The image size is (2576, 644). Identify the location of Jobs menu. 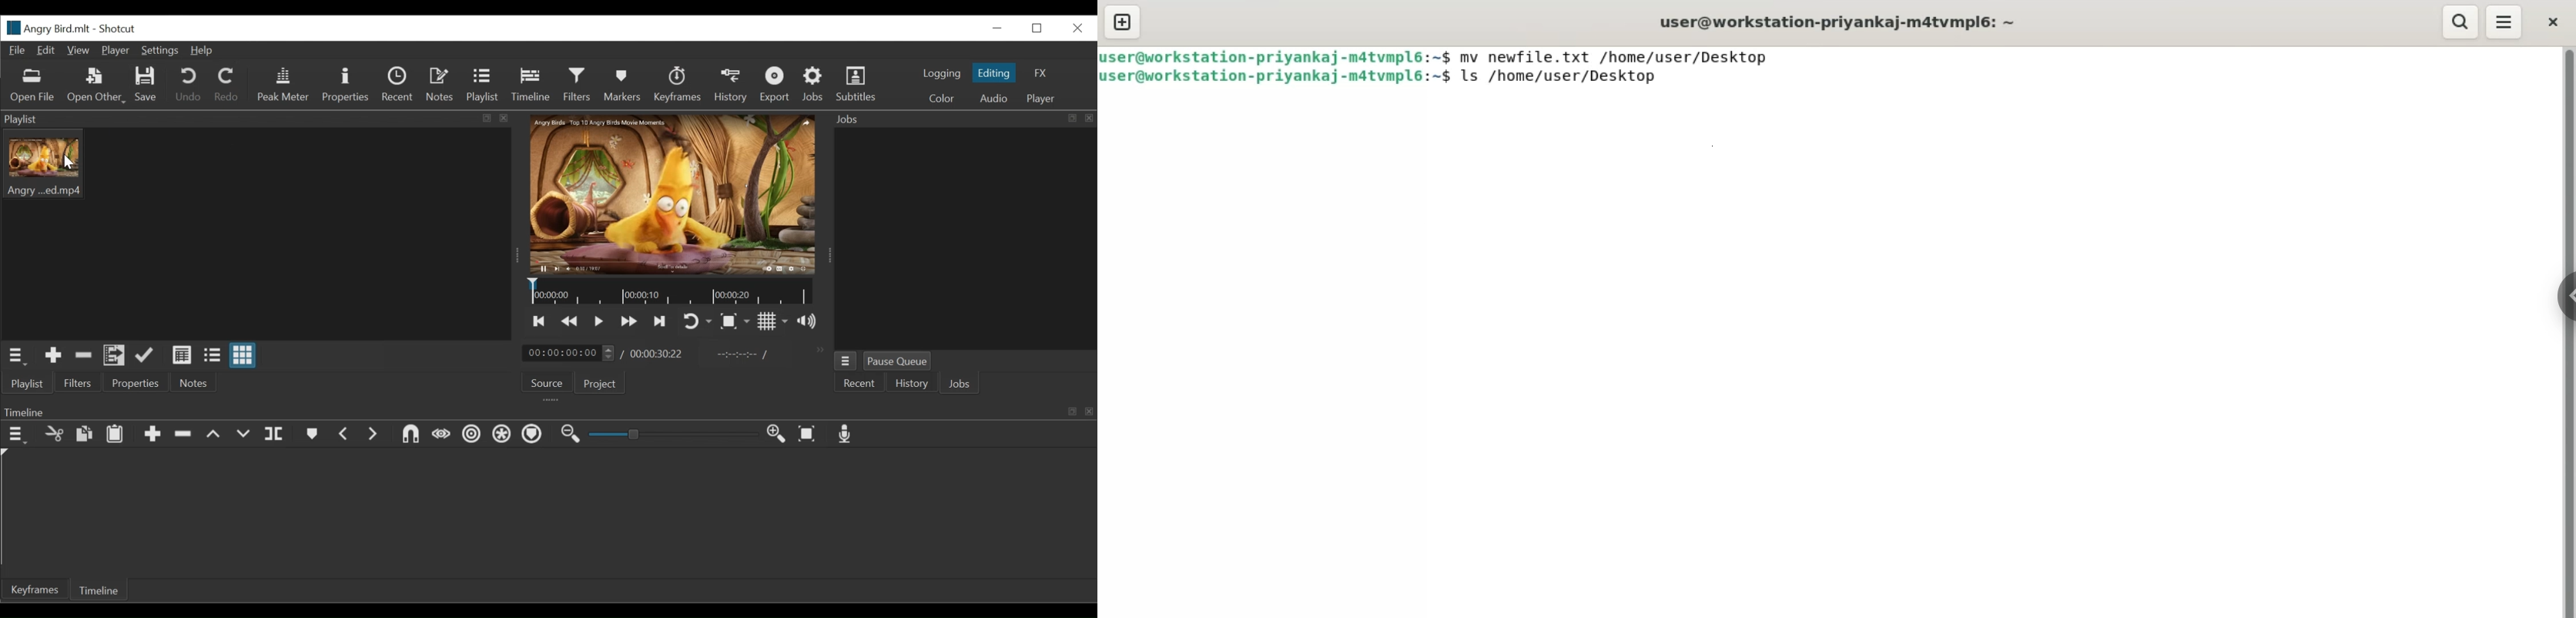
(846, 361).